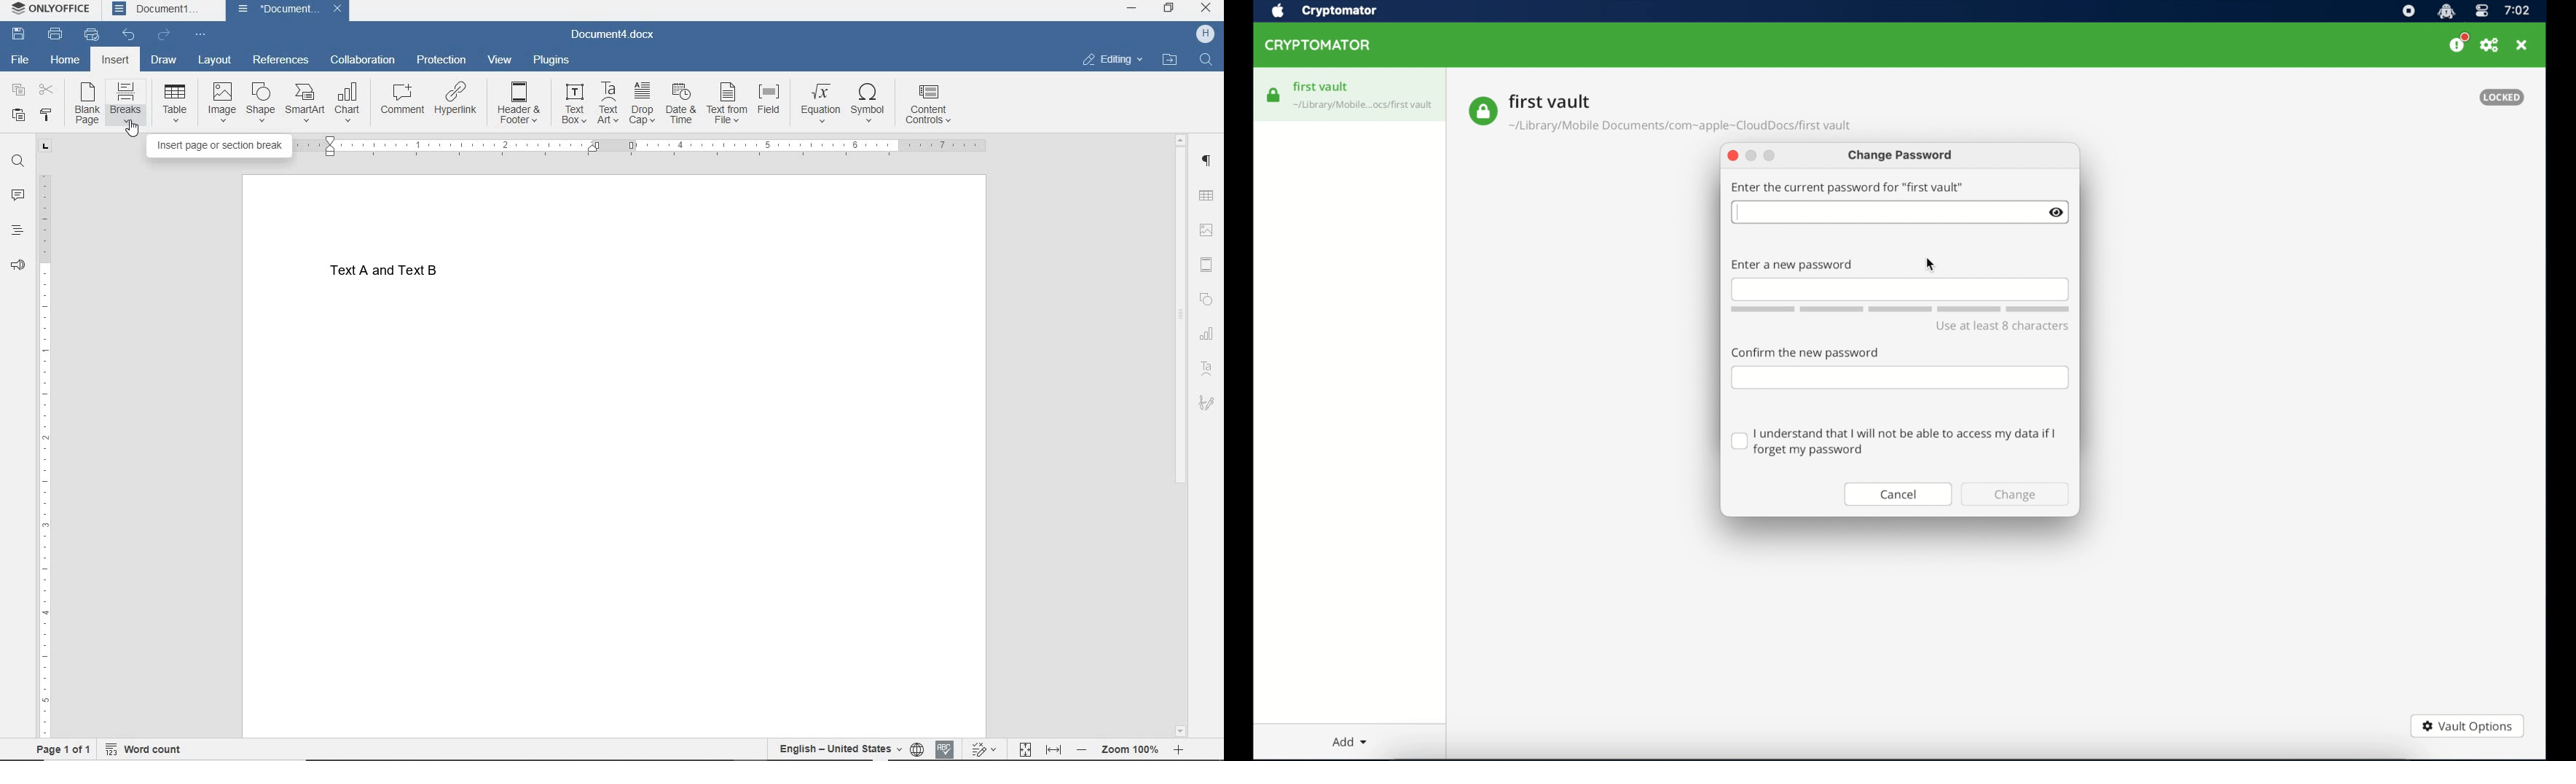 The height and width of the screenshot is (784, 2576). What do you see at coordinates (115, 61) in the screenshot?
I see `INSERT` at bounding box center [115, 61].